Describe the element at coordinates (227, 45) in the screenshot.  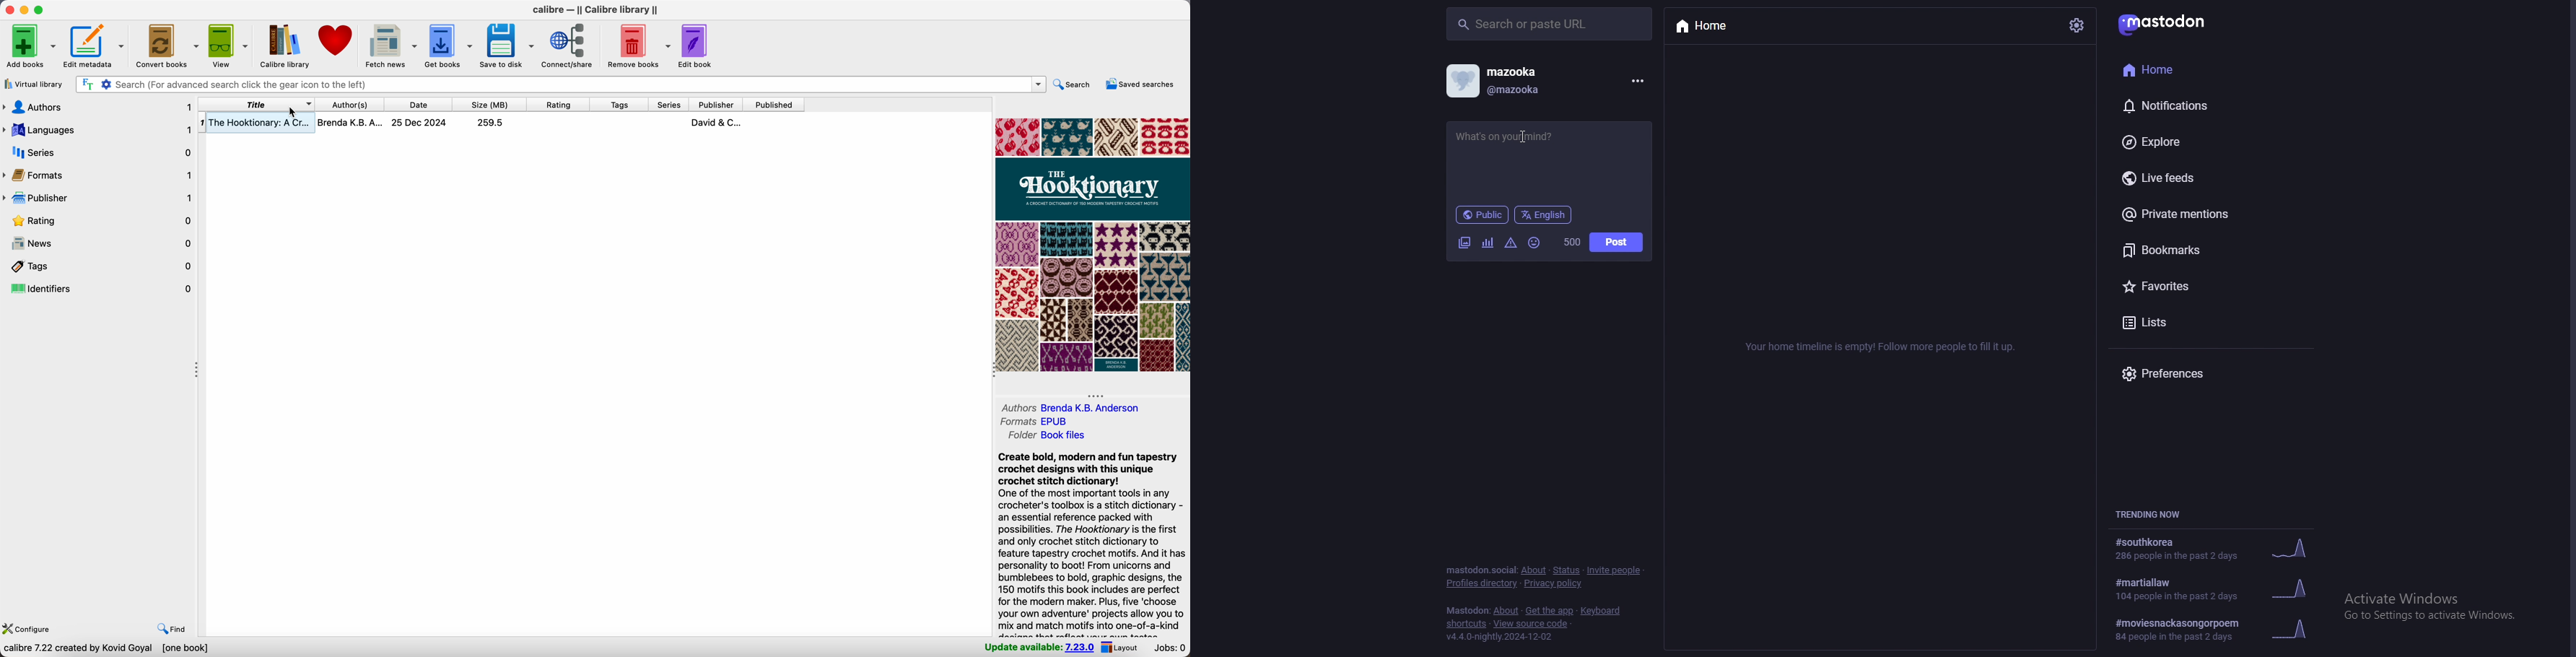
I see `view` at that location.